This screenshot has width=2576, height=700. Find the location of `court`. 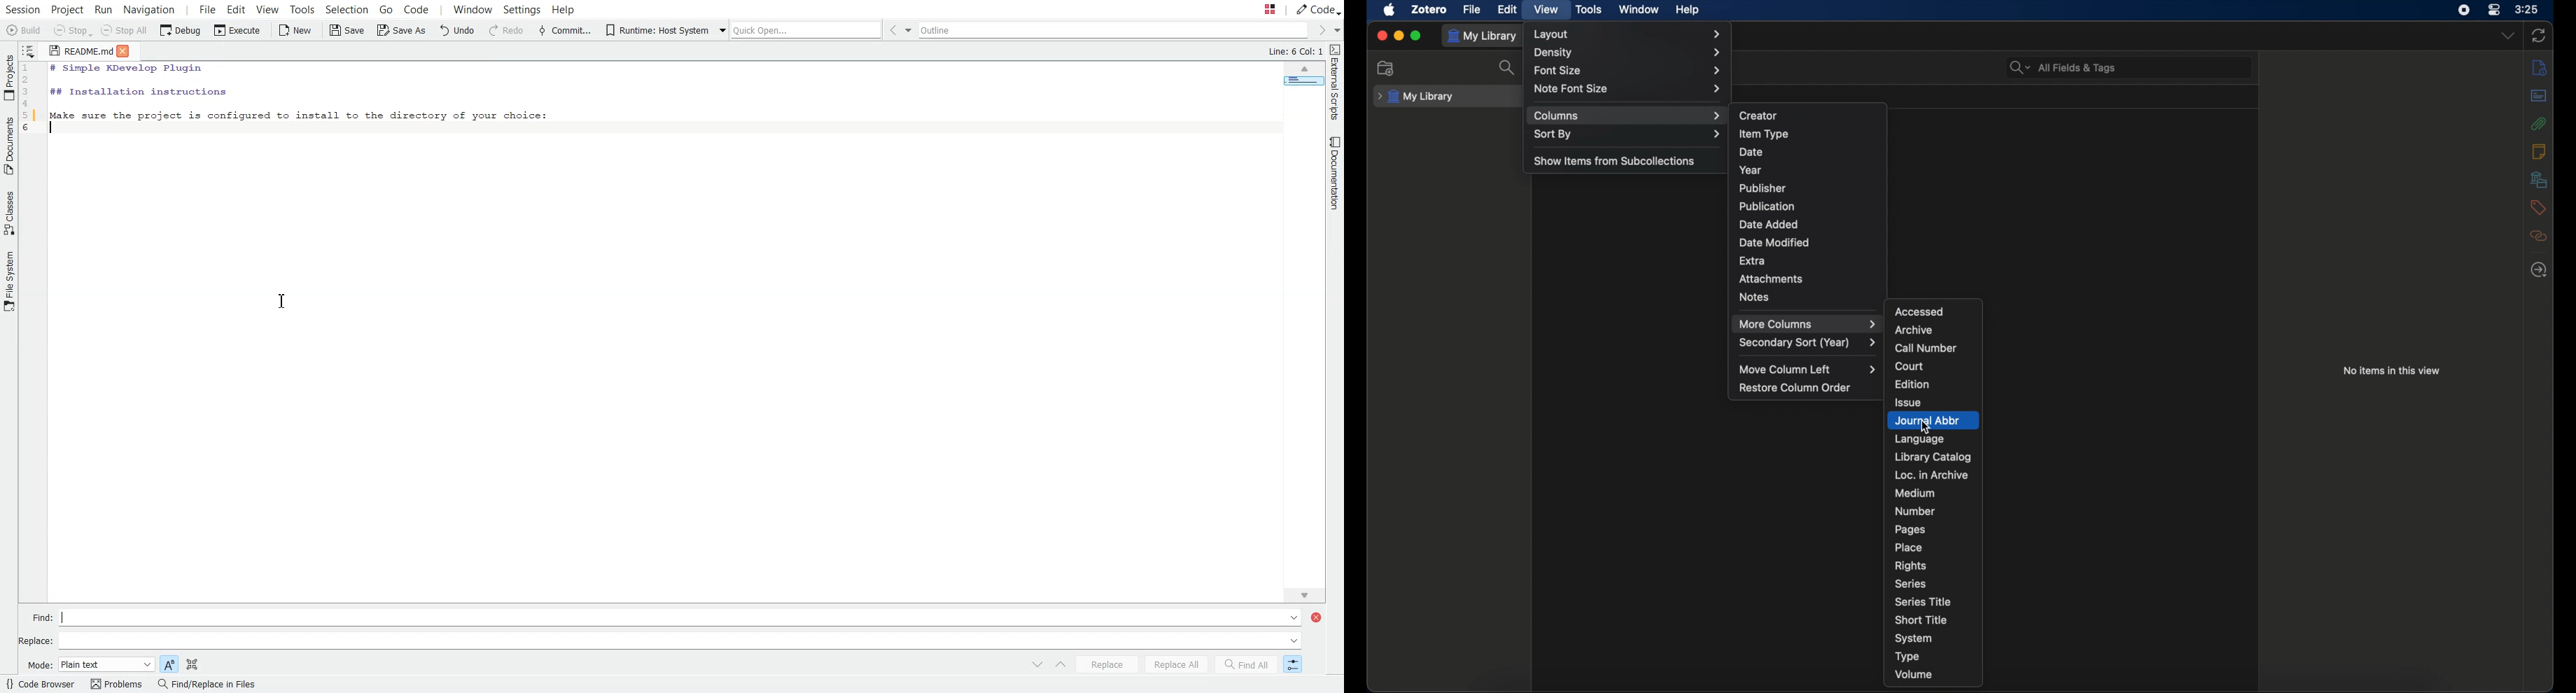

court is located at coordinates (1909, 366).